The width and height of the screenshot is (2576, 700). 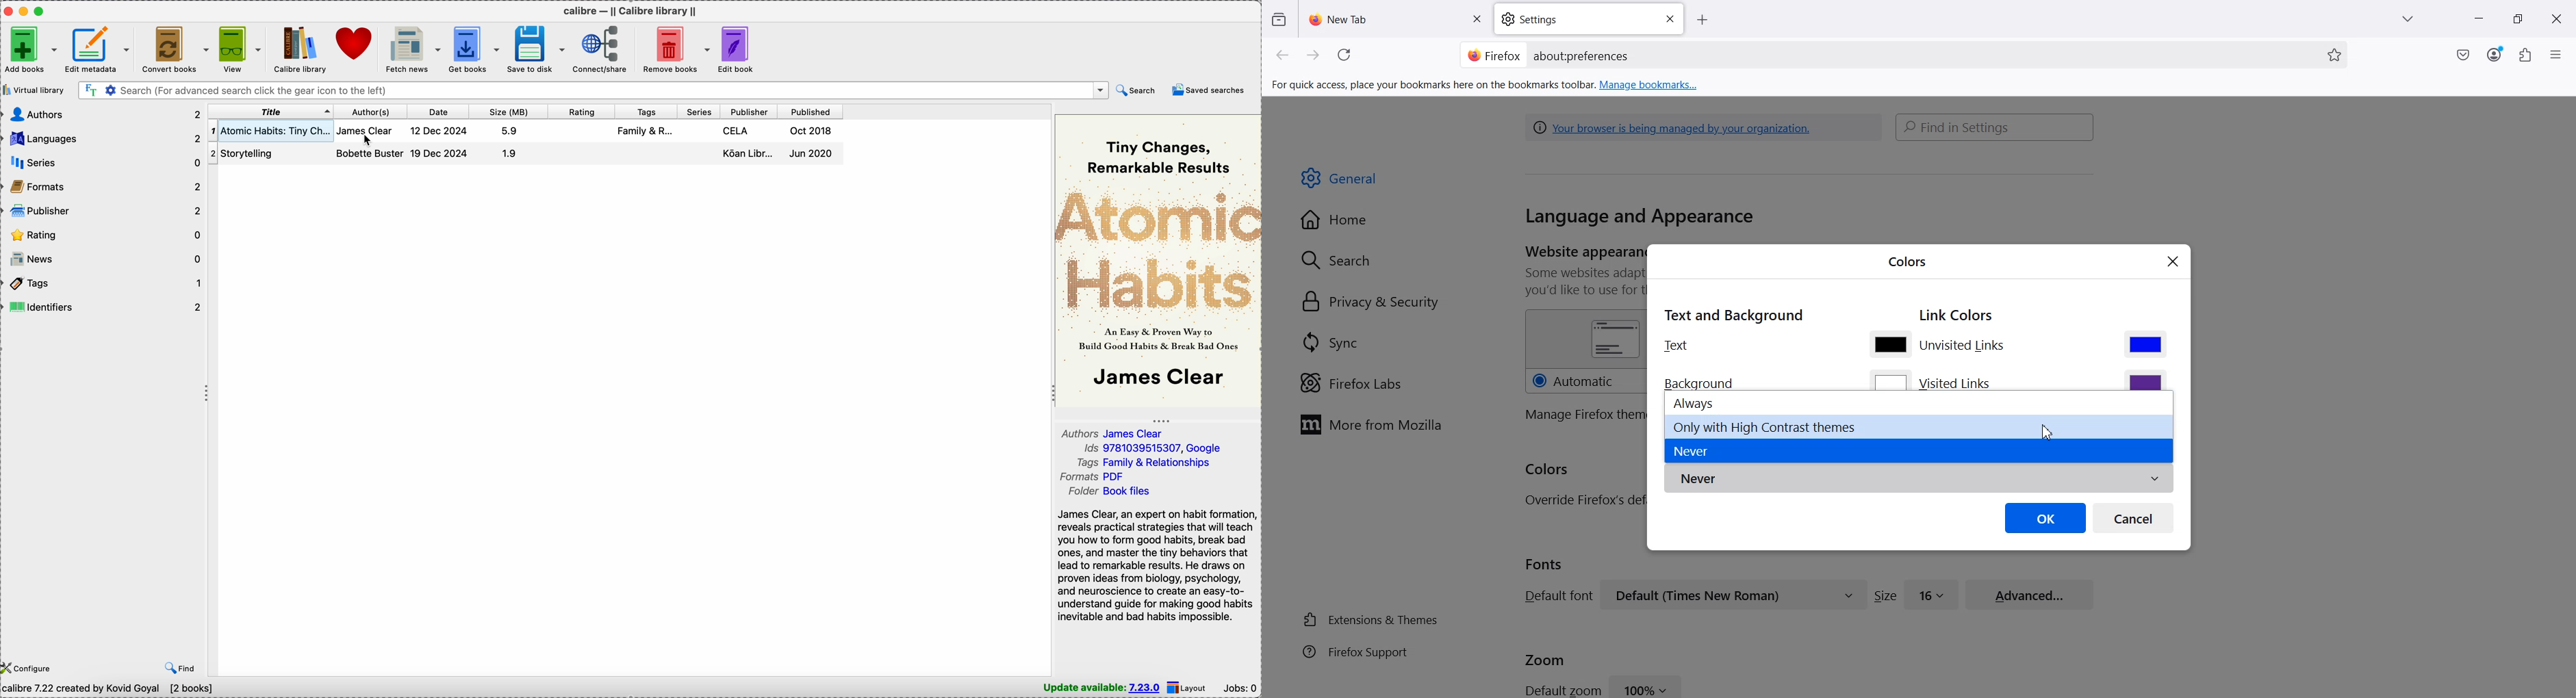 What do you see at coordinates (591, 90) in the screenshot?
I see `search bar` at bounding box center [591, 90].